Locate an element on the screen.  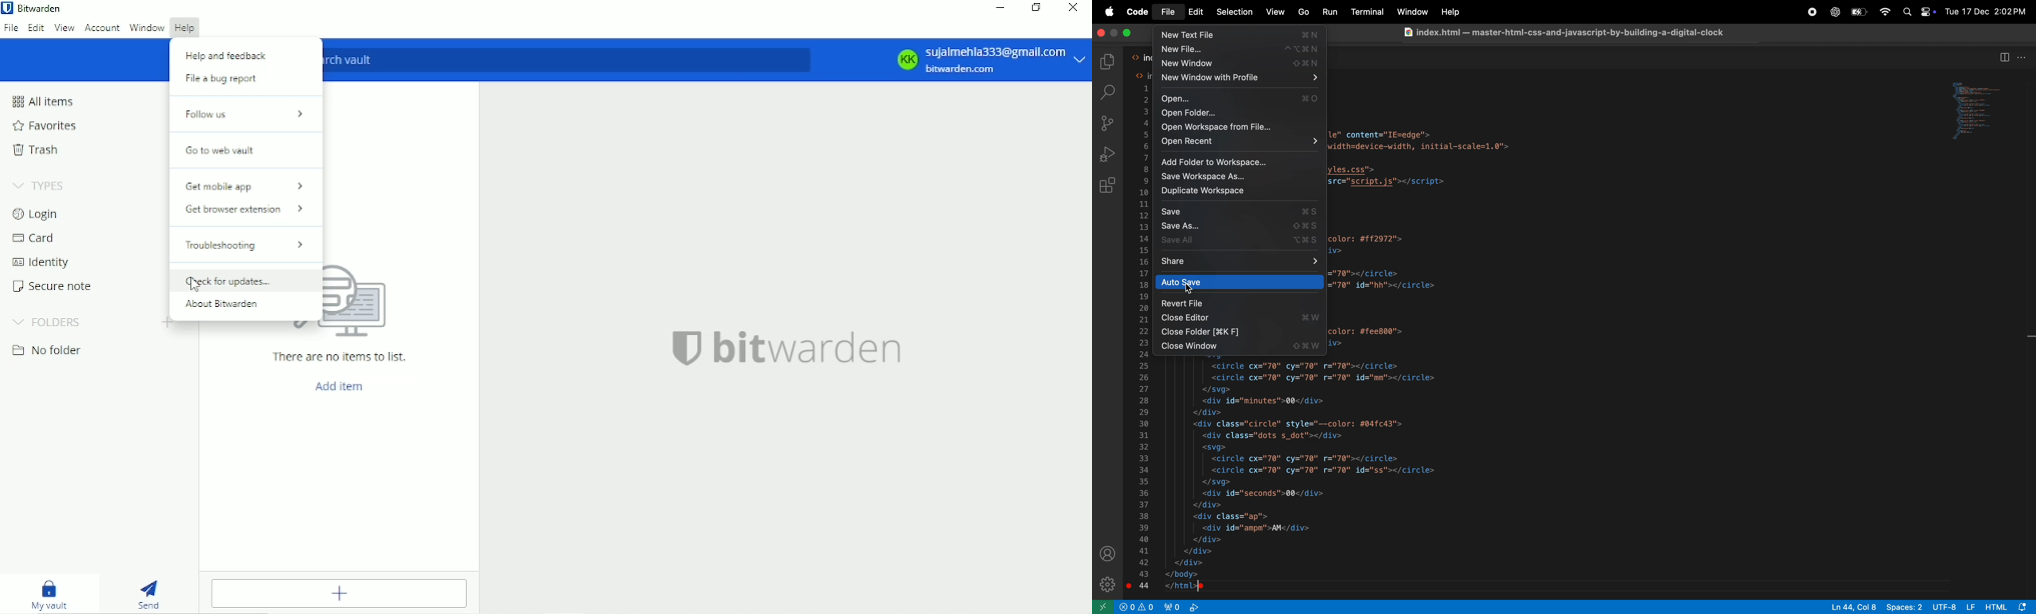
Follow us > is located at coordinates (246, 115).